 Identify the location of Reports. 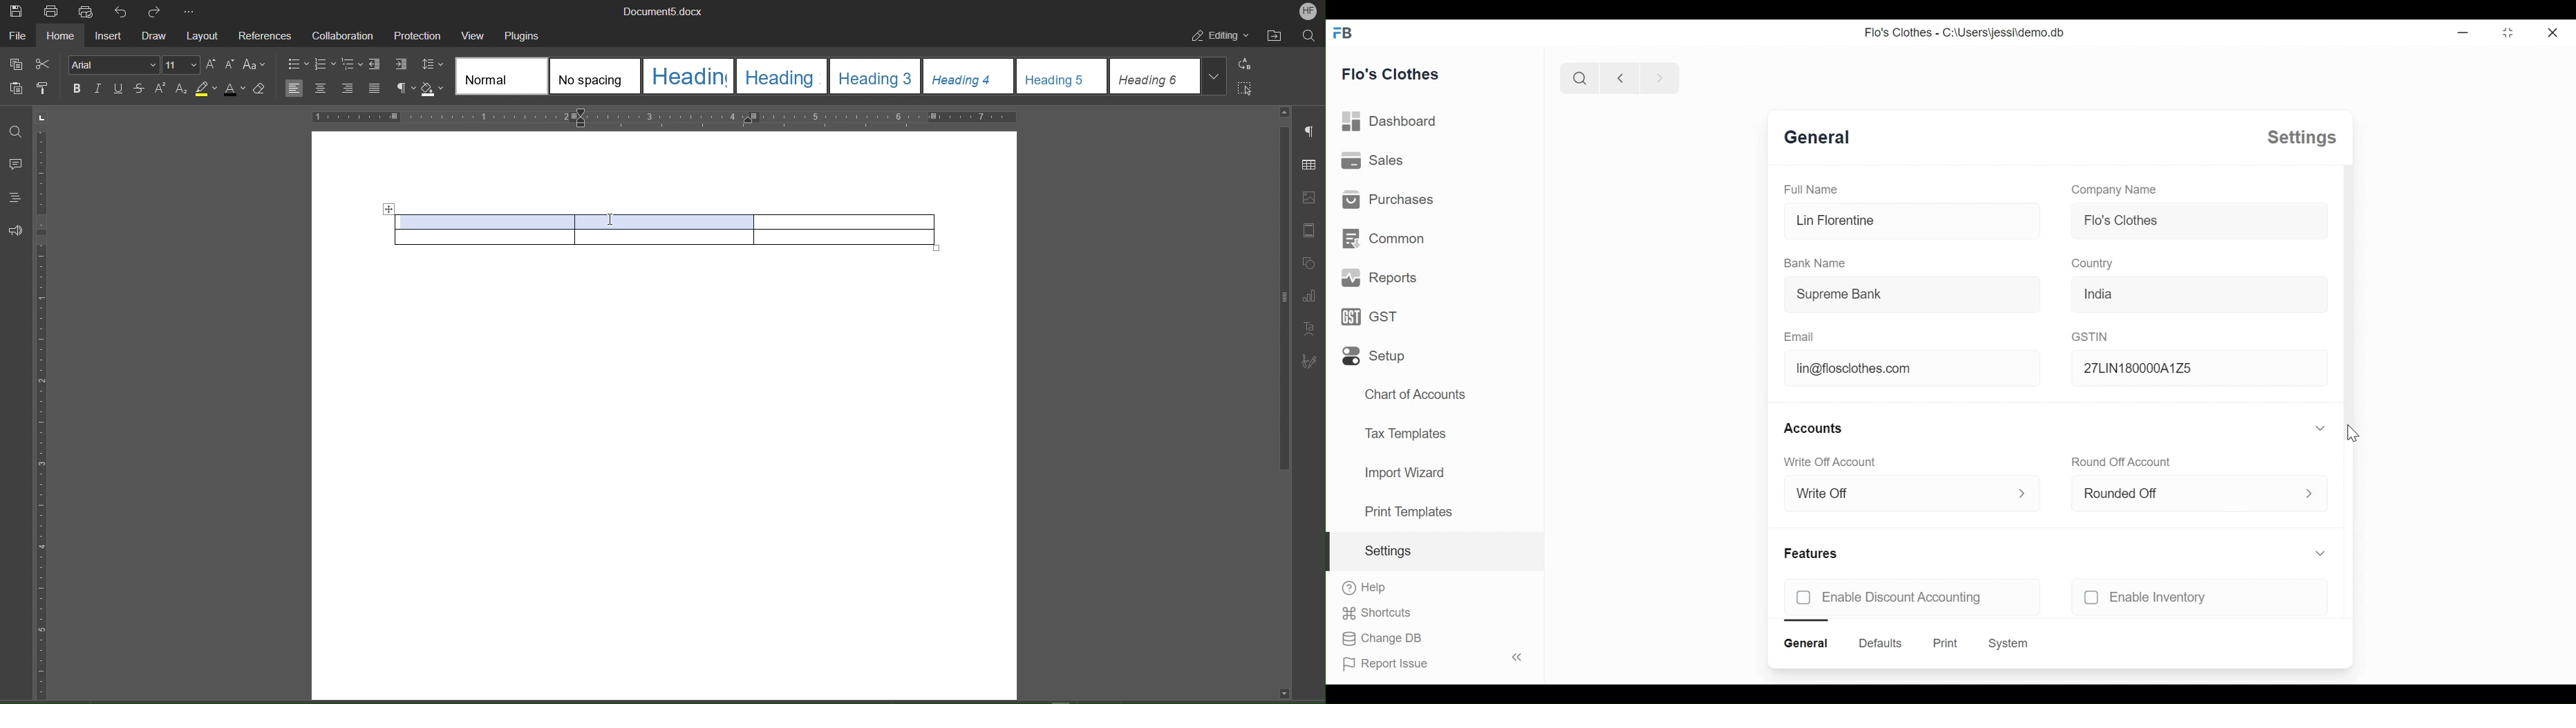
(1378, 278).